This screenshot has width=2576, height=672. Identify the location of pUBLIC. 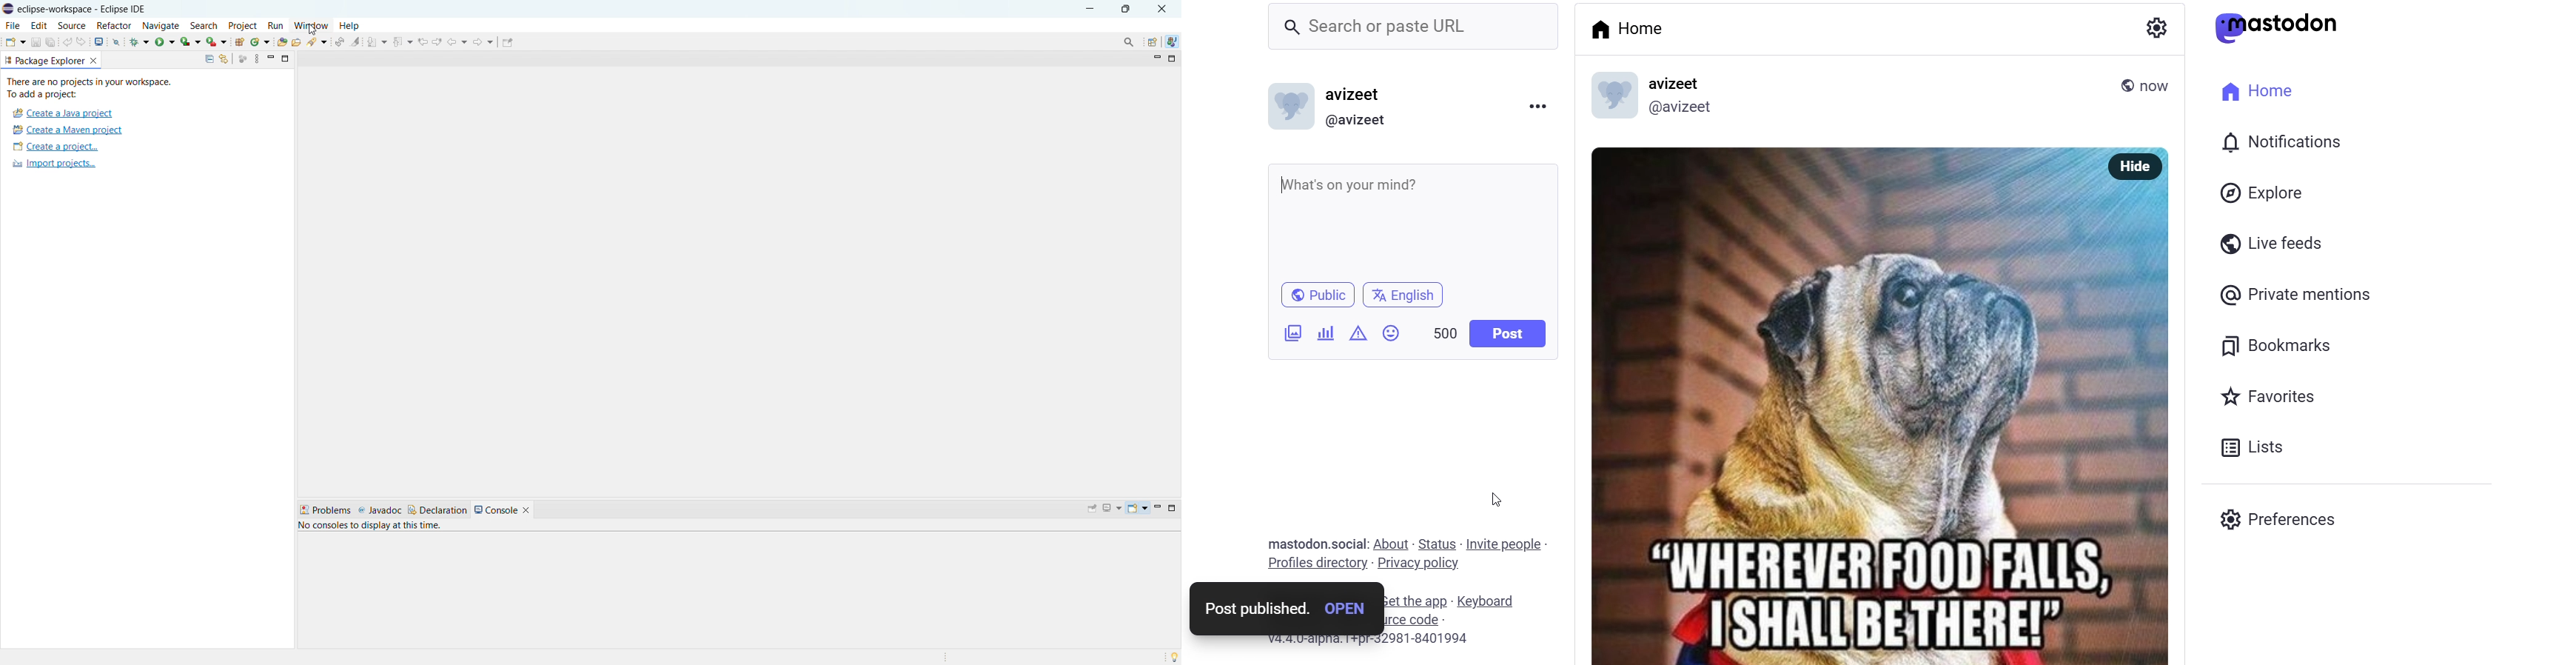
(1324, 293).